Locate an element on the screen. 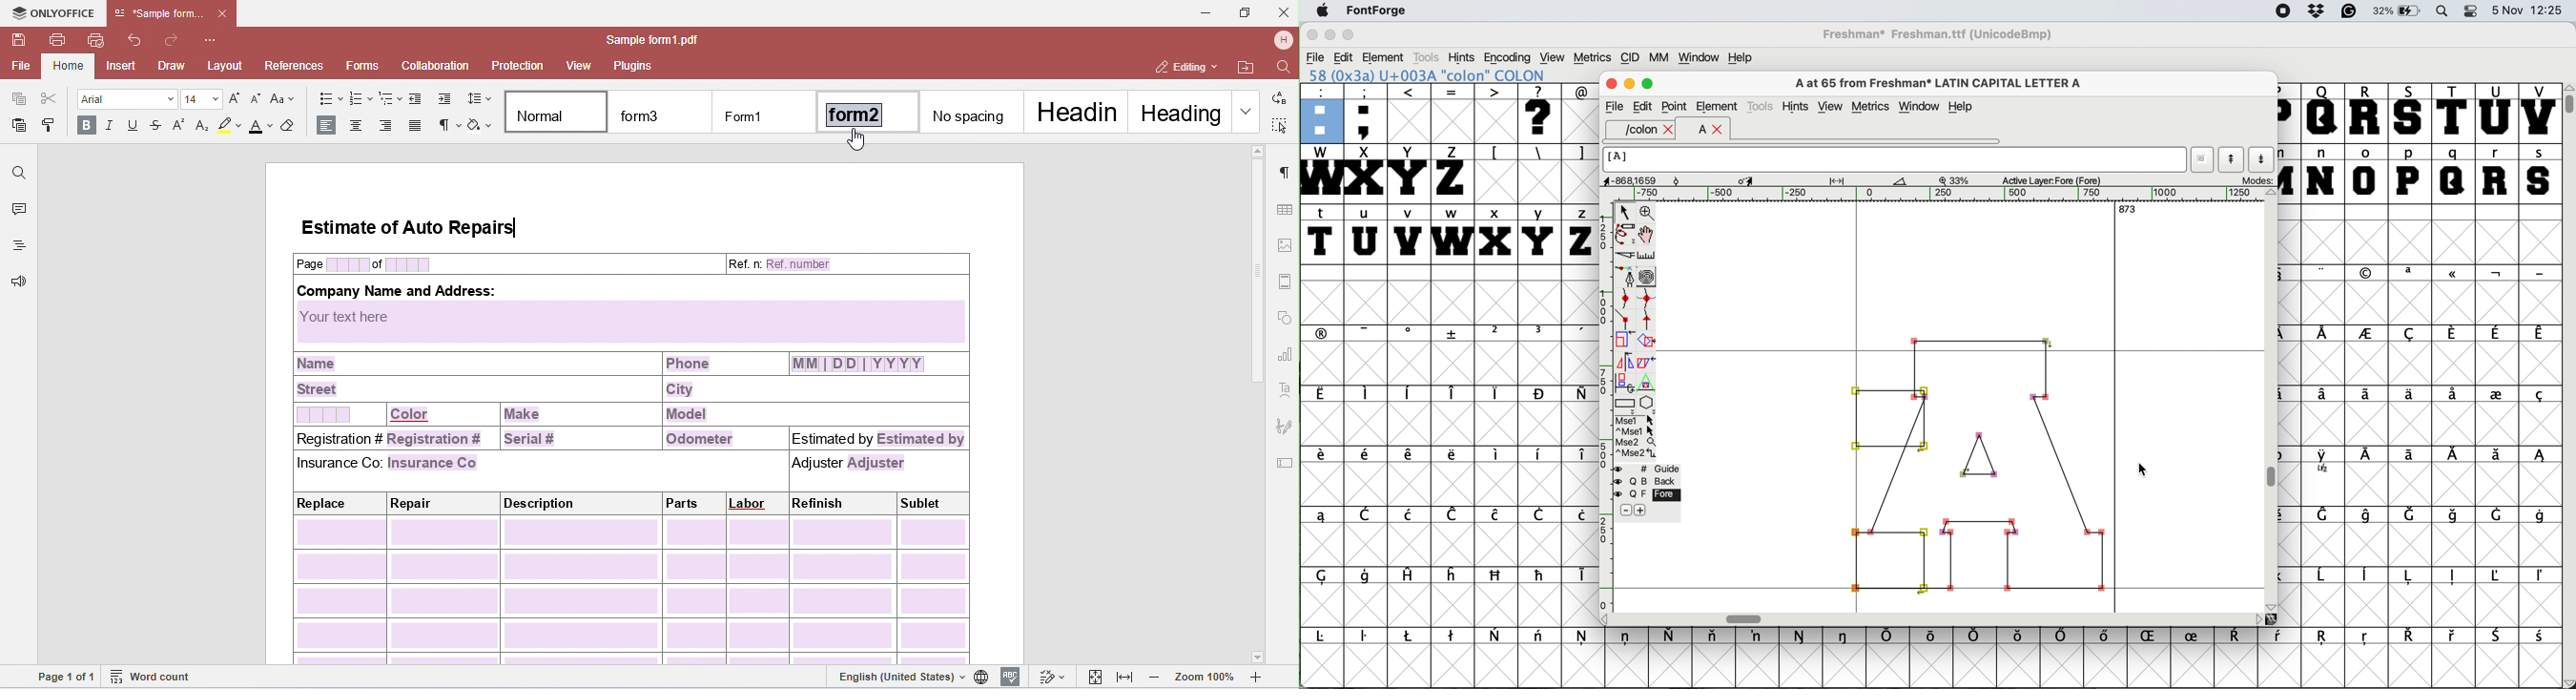  symbol is located at coordinates (2496, 333).